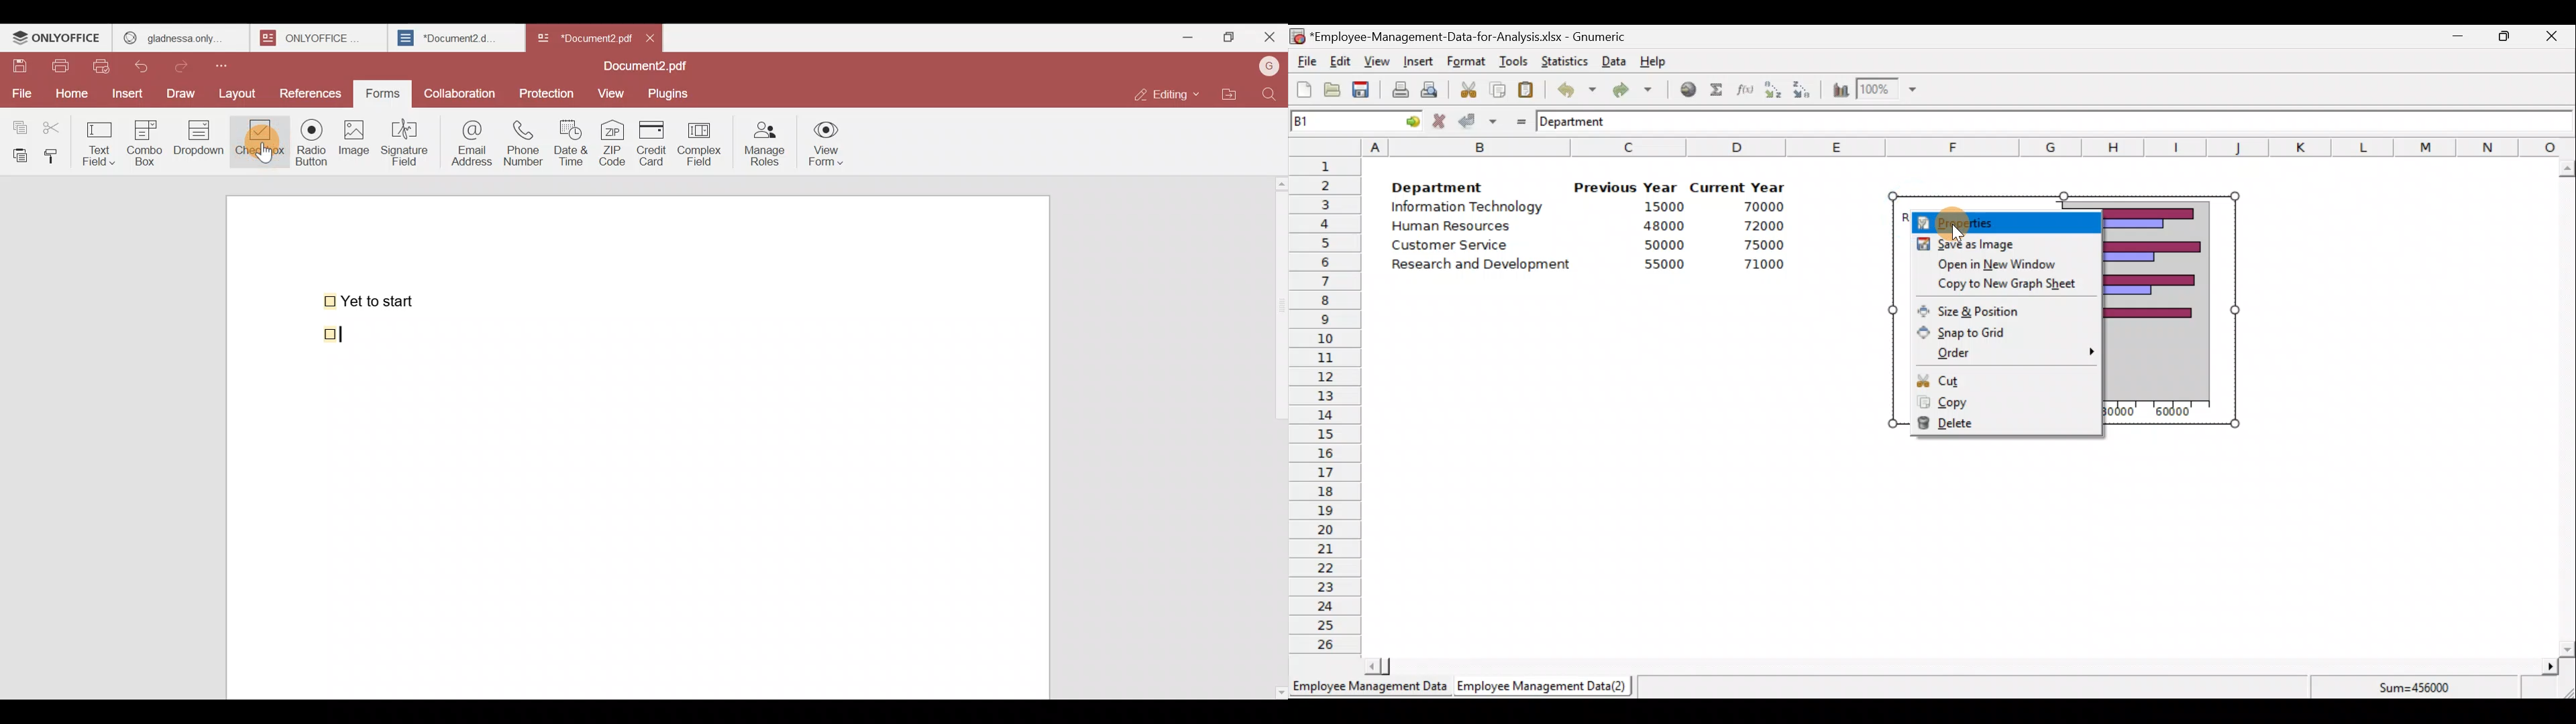  Describe the element at coordinates (1464, 88) in the screenshot. I see `Cut the selection` at that location.